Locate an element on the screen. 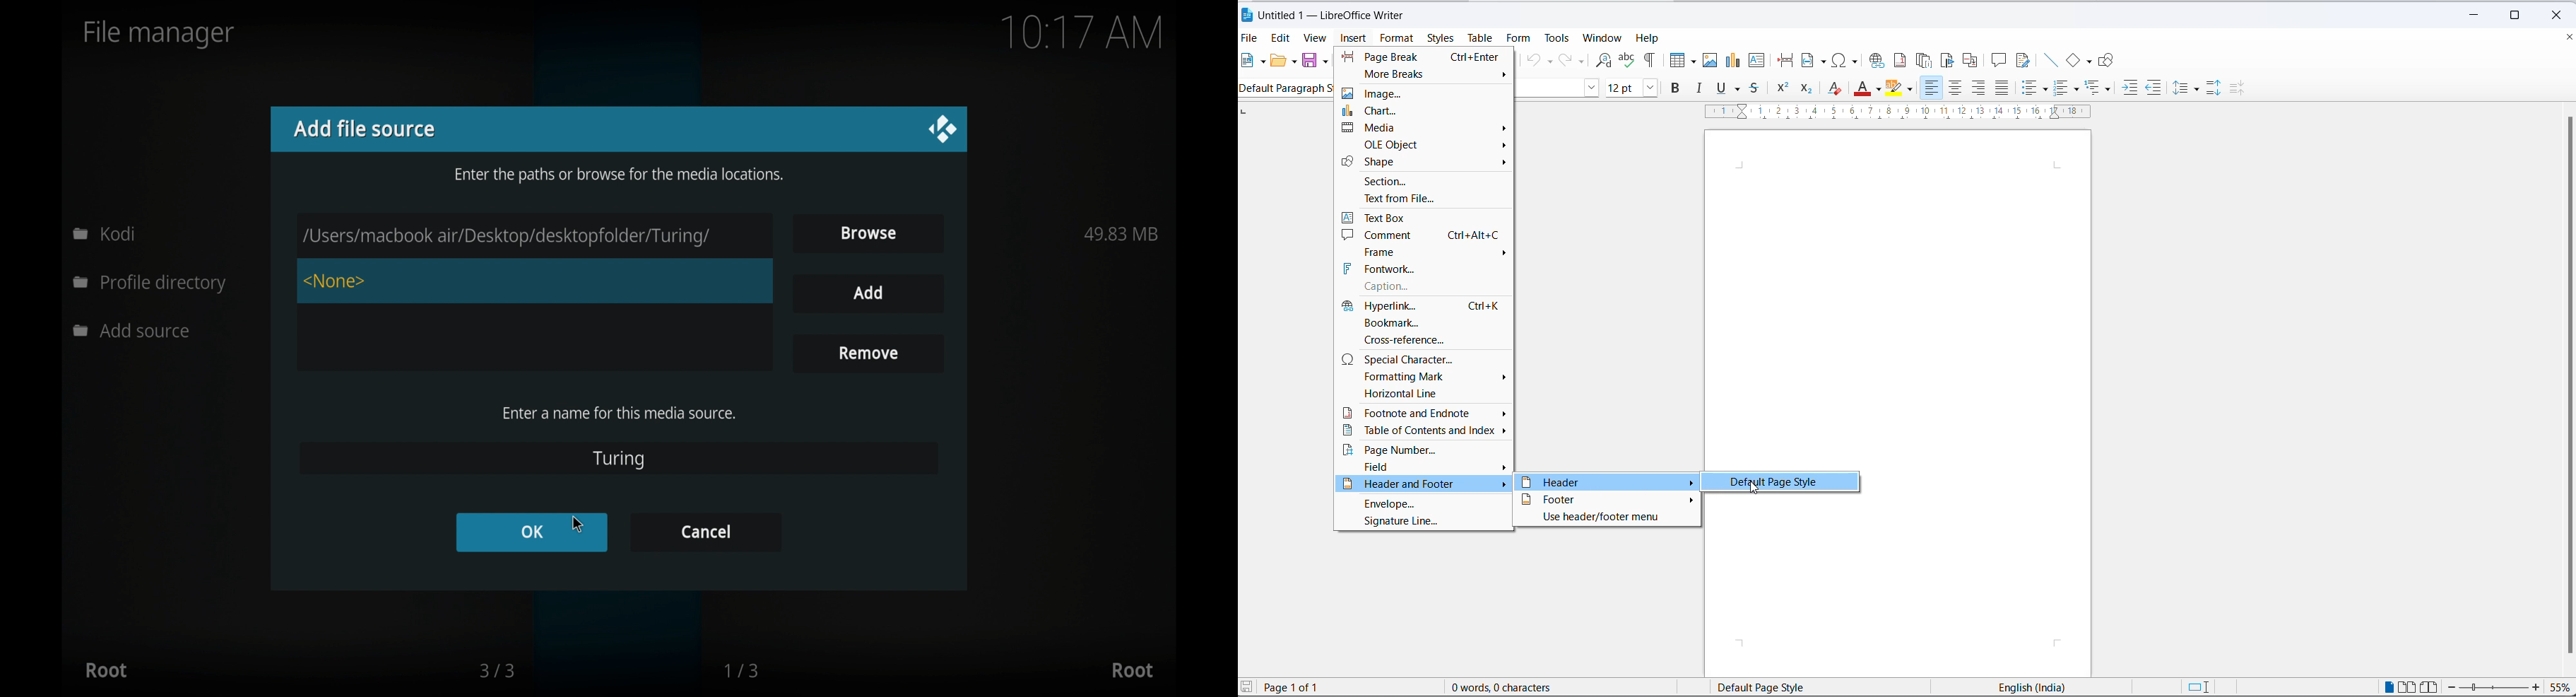  bookmark is located at coordinates (1425, 322).